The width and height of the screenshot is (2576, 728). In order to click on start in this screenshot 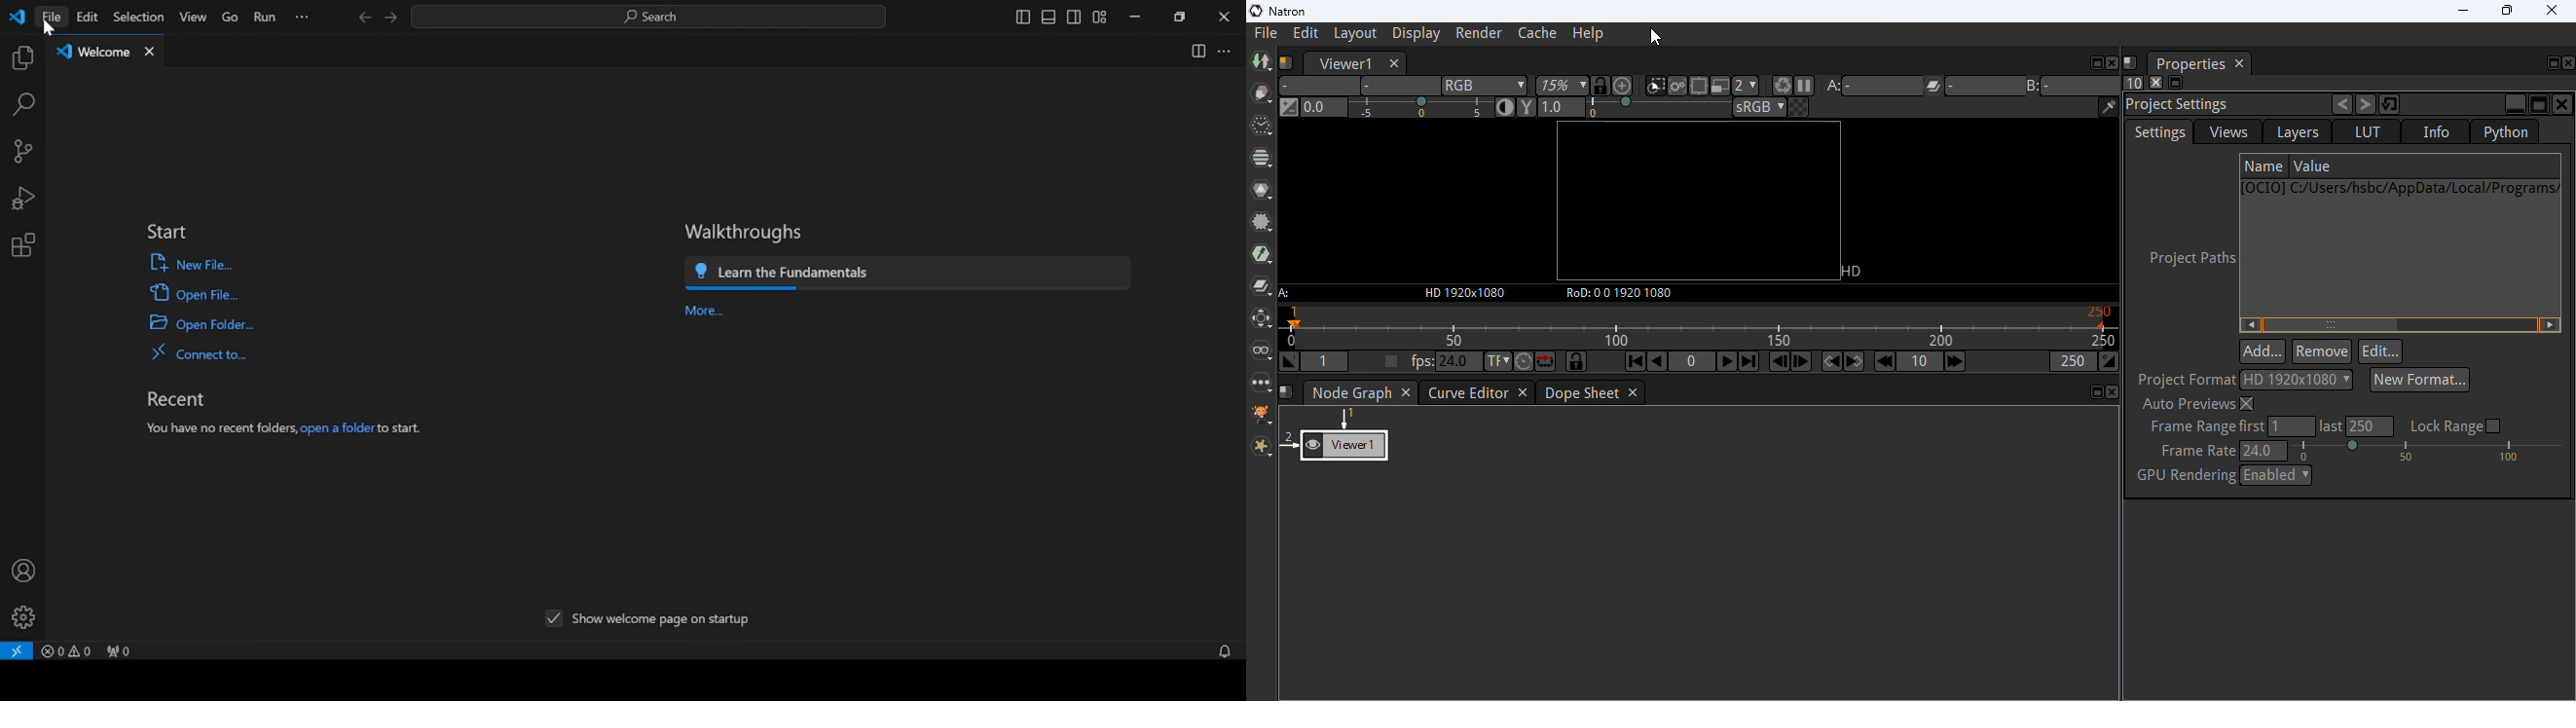, I will do `click(168, 230)`.